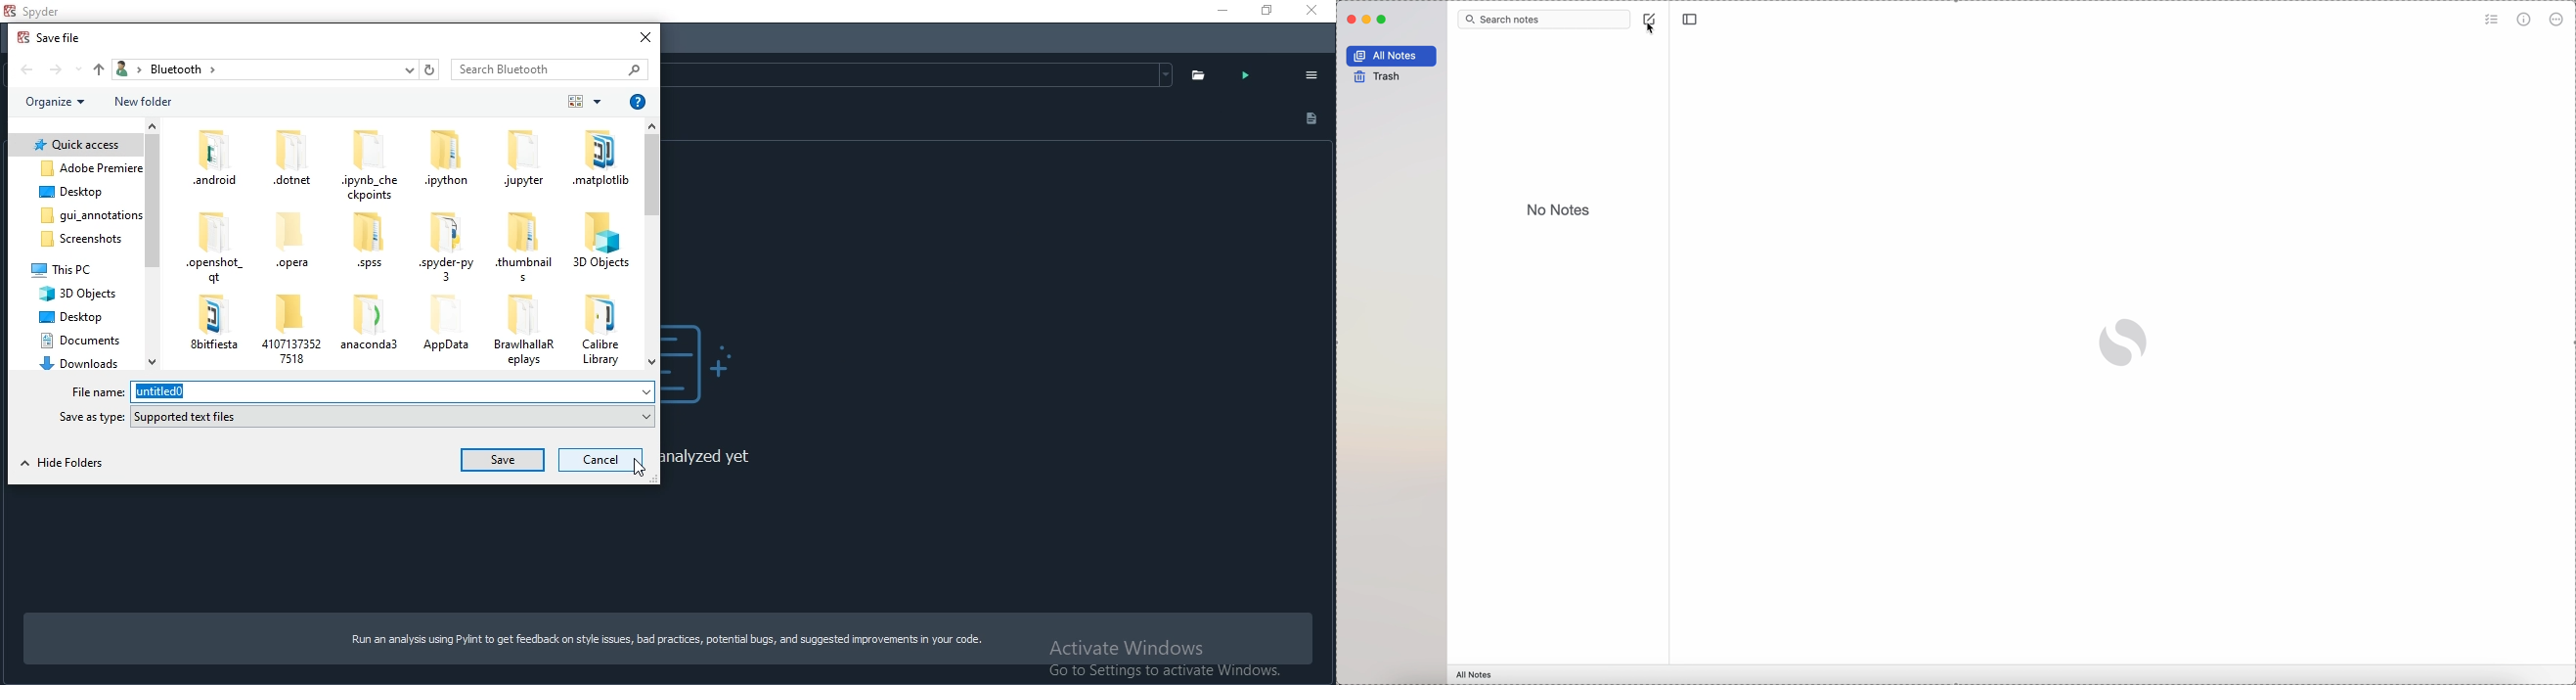 The image size is (2576, 700). Describe the element at coordinates (275, 70) in the screenshot. I see `bread crumb` at that location.